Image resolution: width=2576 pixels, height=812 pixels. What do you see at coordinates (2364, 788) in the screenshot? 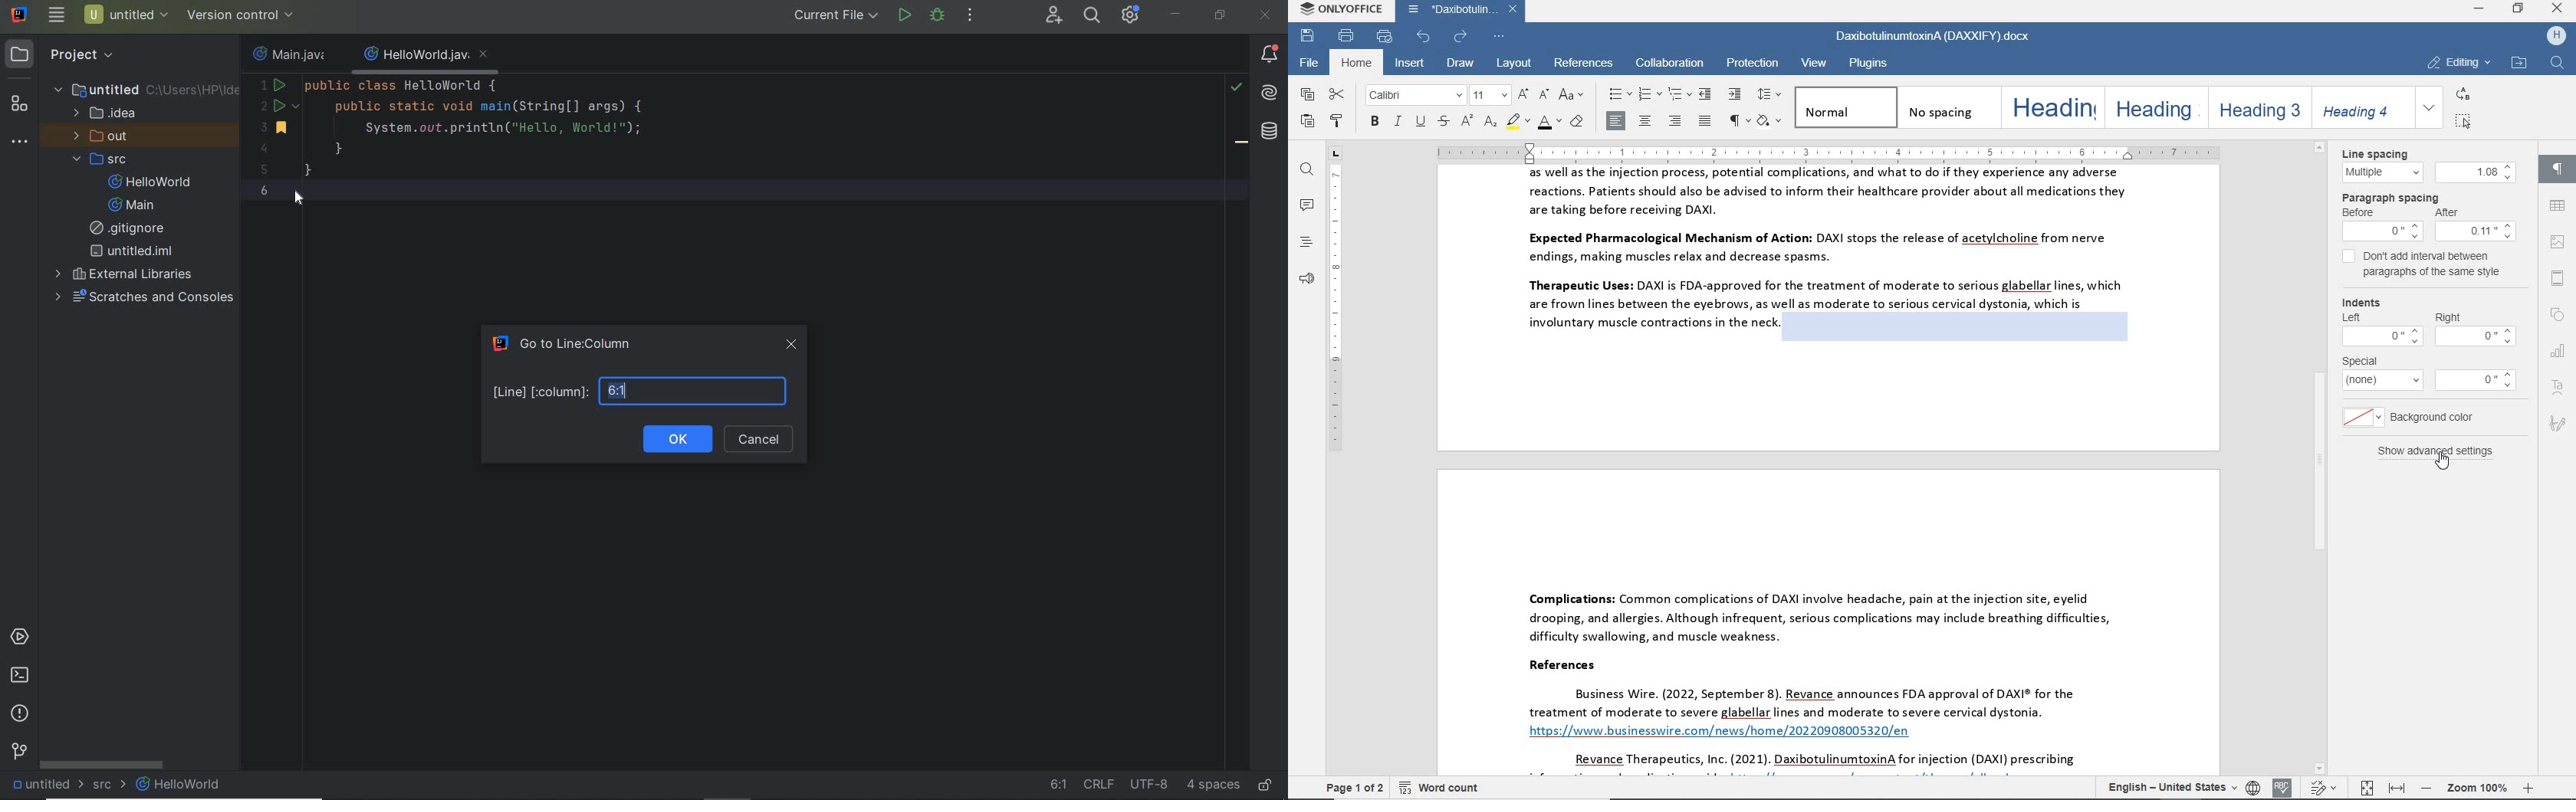
I see `fit to page` at bounding box center [2364, 788].